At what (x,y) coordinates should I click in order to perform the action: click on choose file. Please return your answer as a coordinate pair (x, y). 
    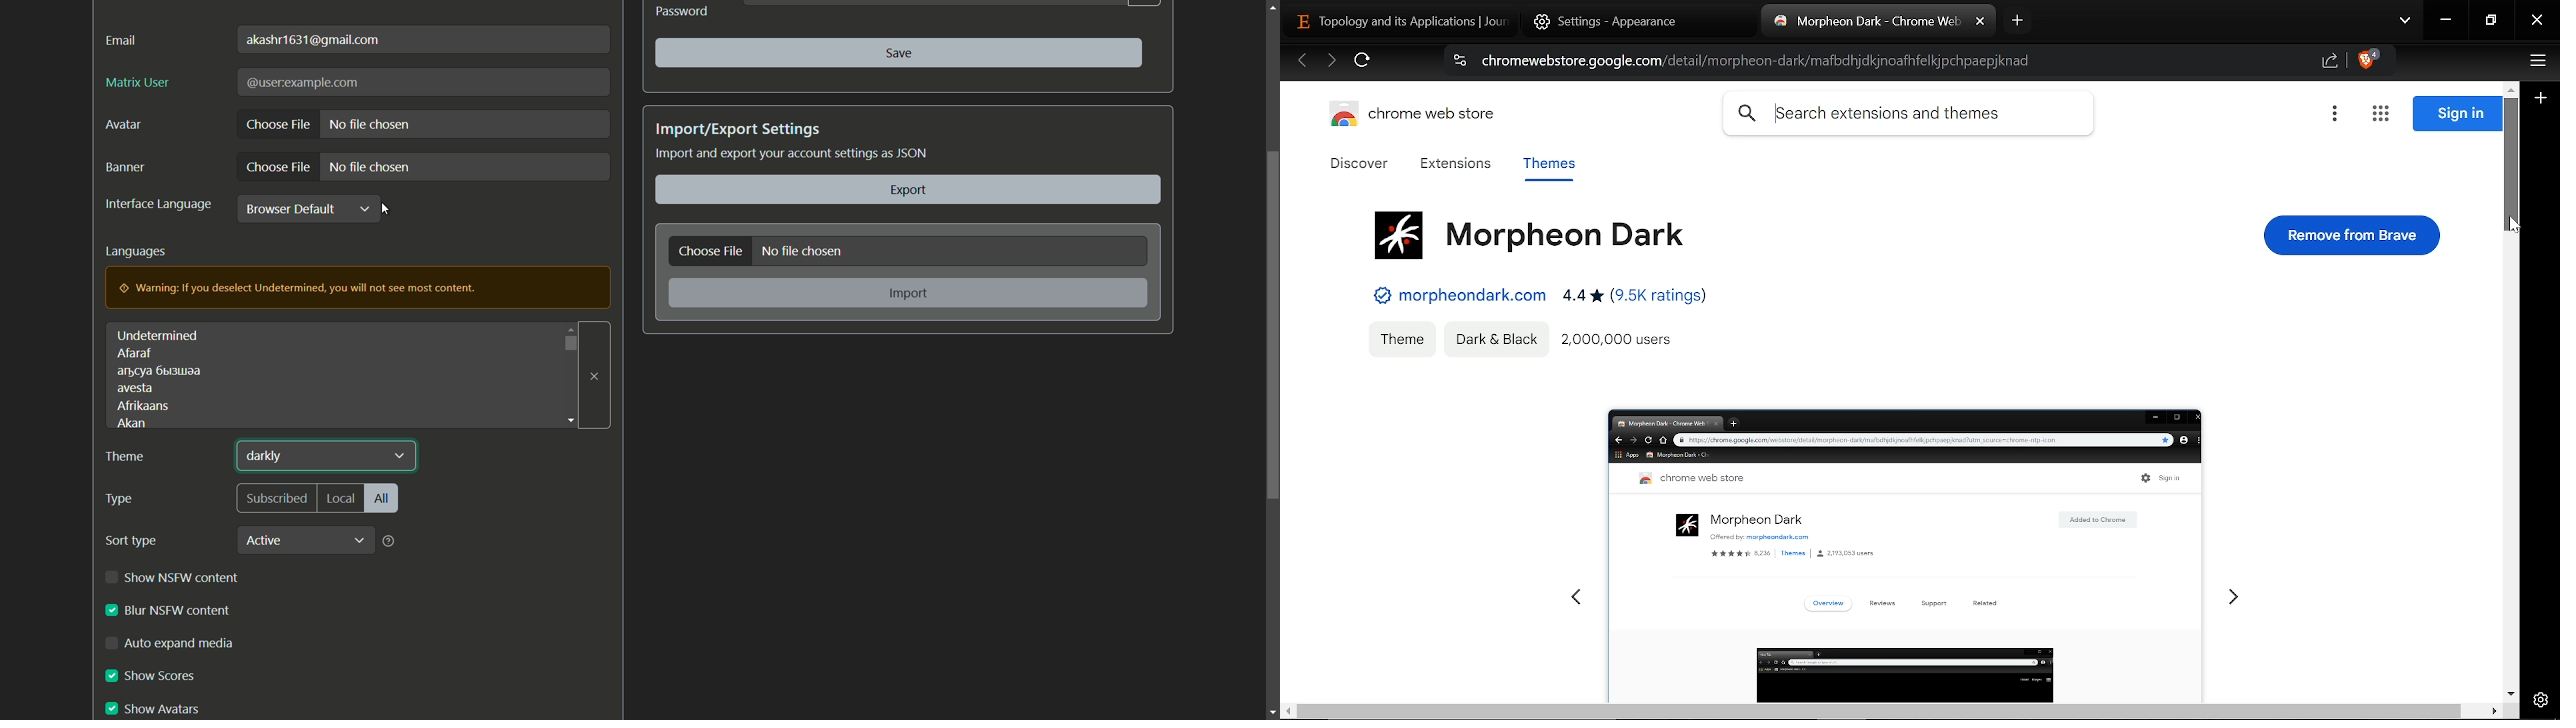
    Looking at the image, I should click on (279, 167).